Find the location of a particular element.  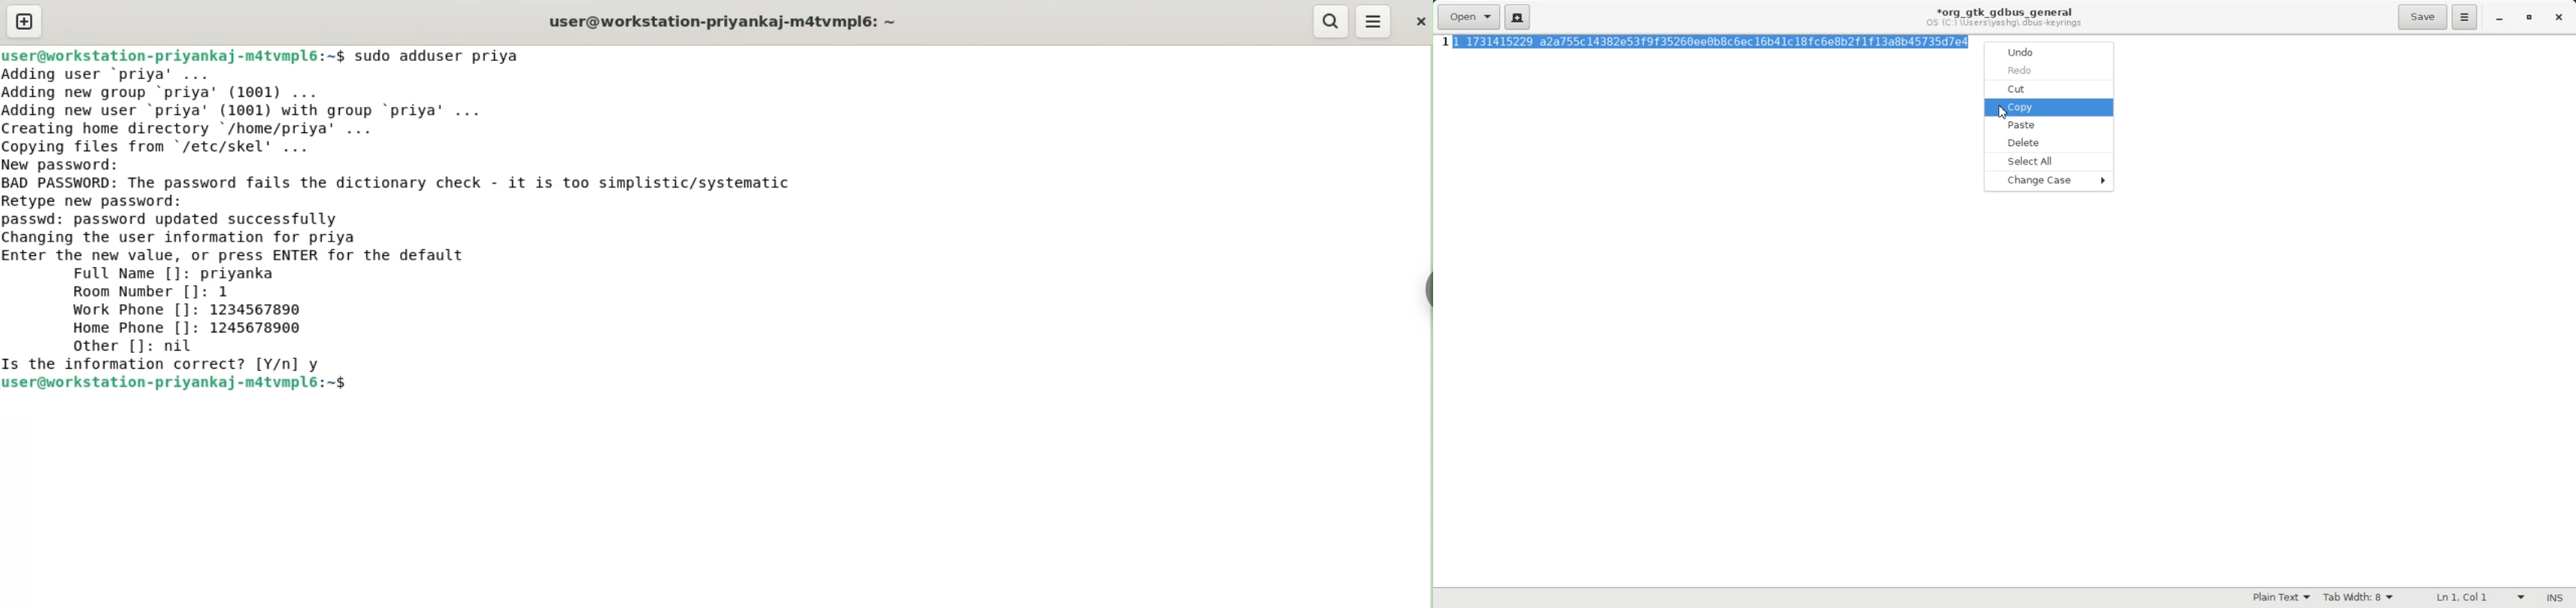

other []: is located at coordinates (109, 345).